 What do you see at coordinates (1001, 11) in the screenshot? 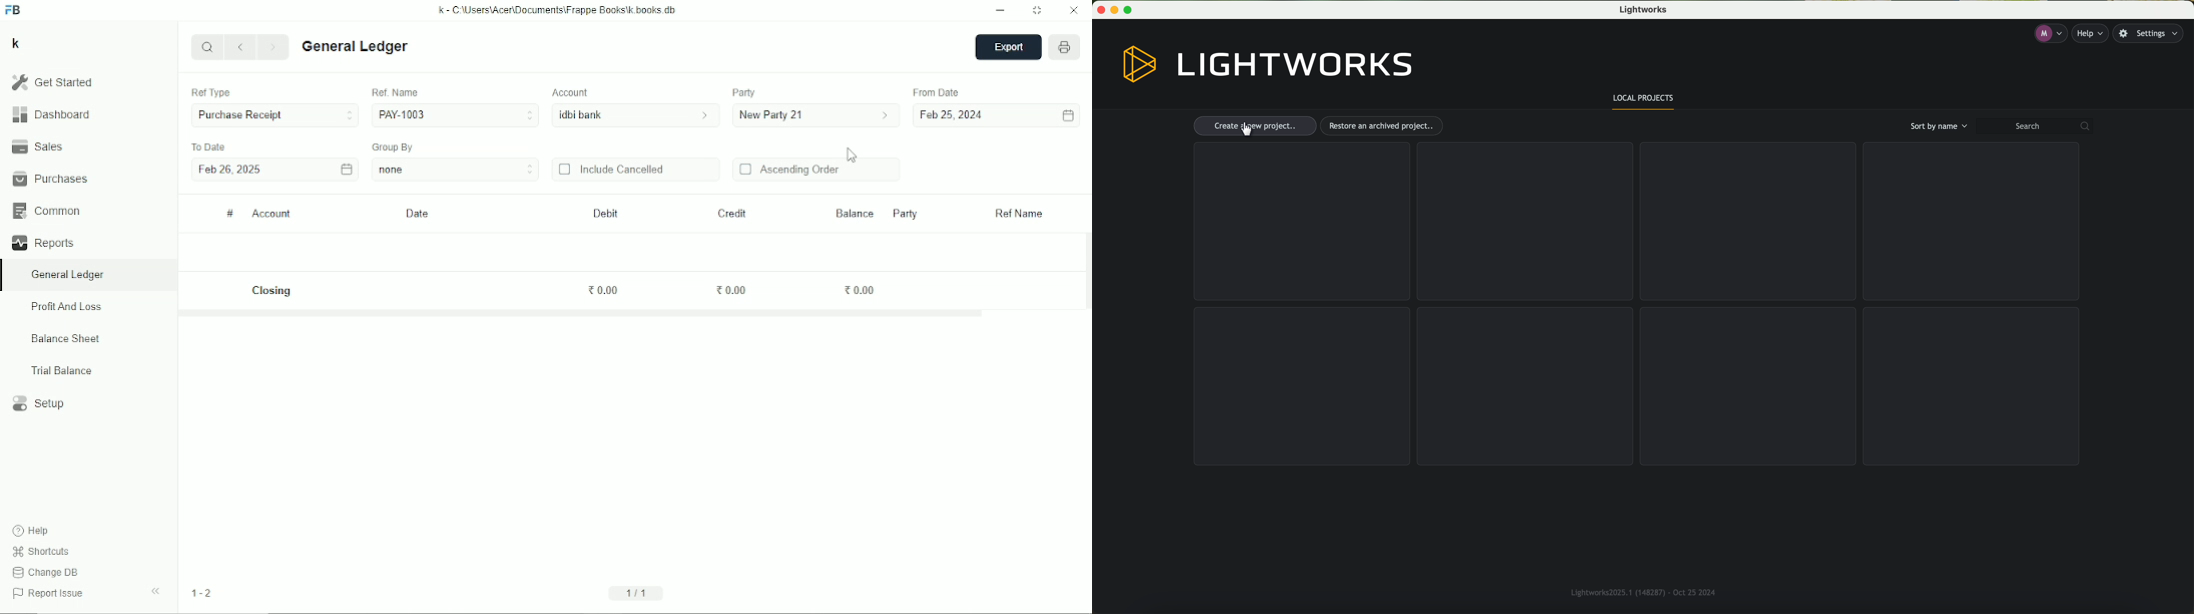
I see `Minimize` at bounding box center [1001, 11].